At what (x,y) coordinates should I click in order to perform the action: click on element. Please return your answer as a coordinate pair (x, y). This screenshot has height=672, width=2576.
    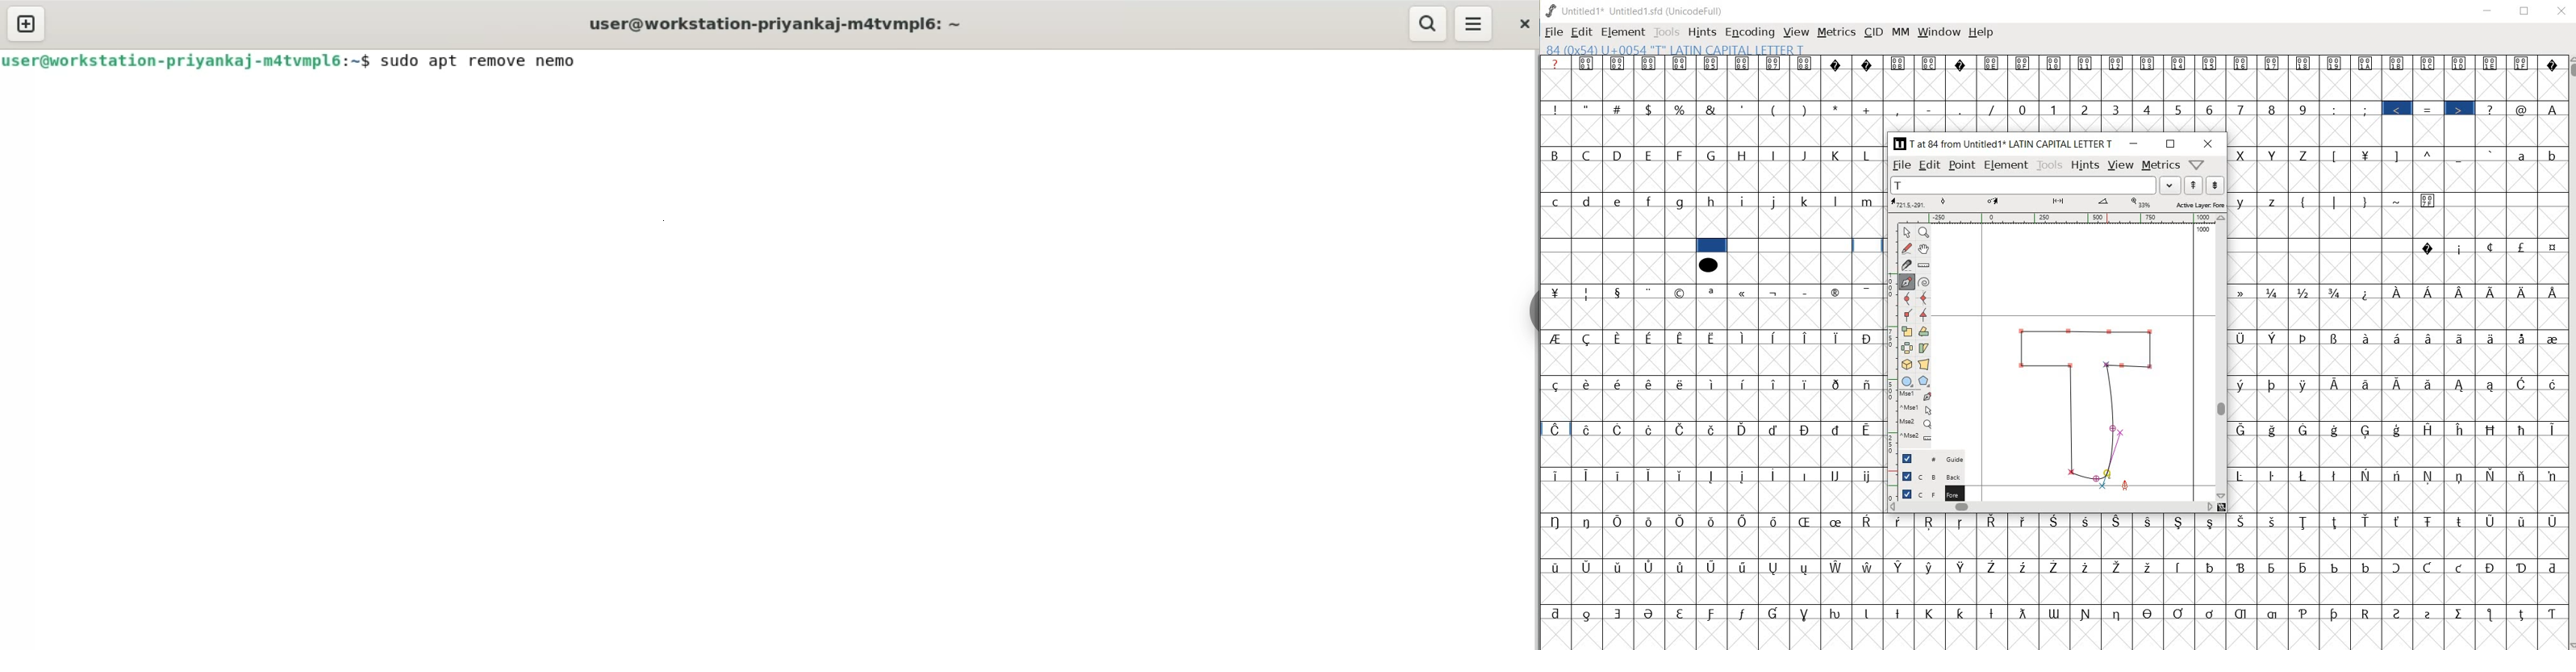
    Looking at the image, I should click on (1623, 32).